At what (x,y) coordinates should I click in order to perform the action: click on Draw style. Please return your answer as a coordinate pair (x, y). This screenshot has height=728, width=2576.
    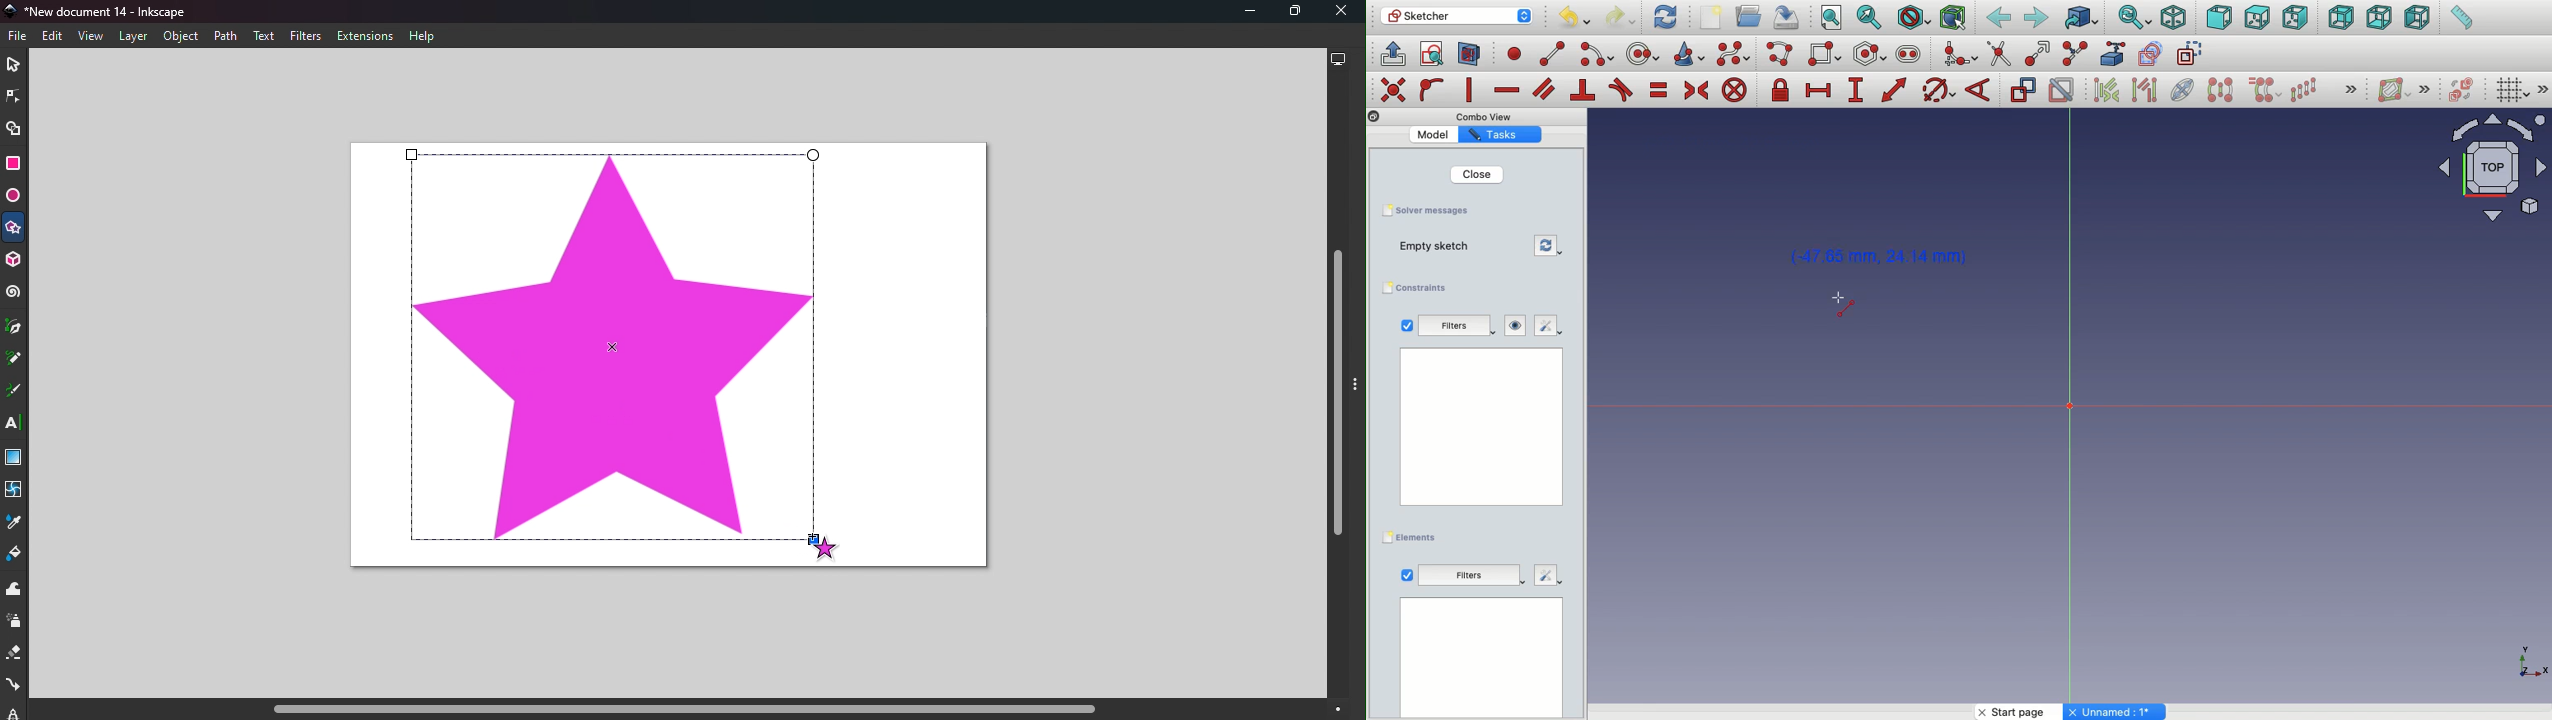
    Looking at the image, I should click on (1914, 17).